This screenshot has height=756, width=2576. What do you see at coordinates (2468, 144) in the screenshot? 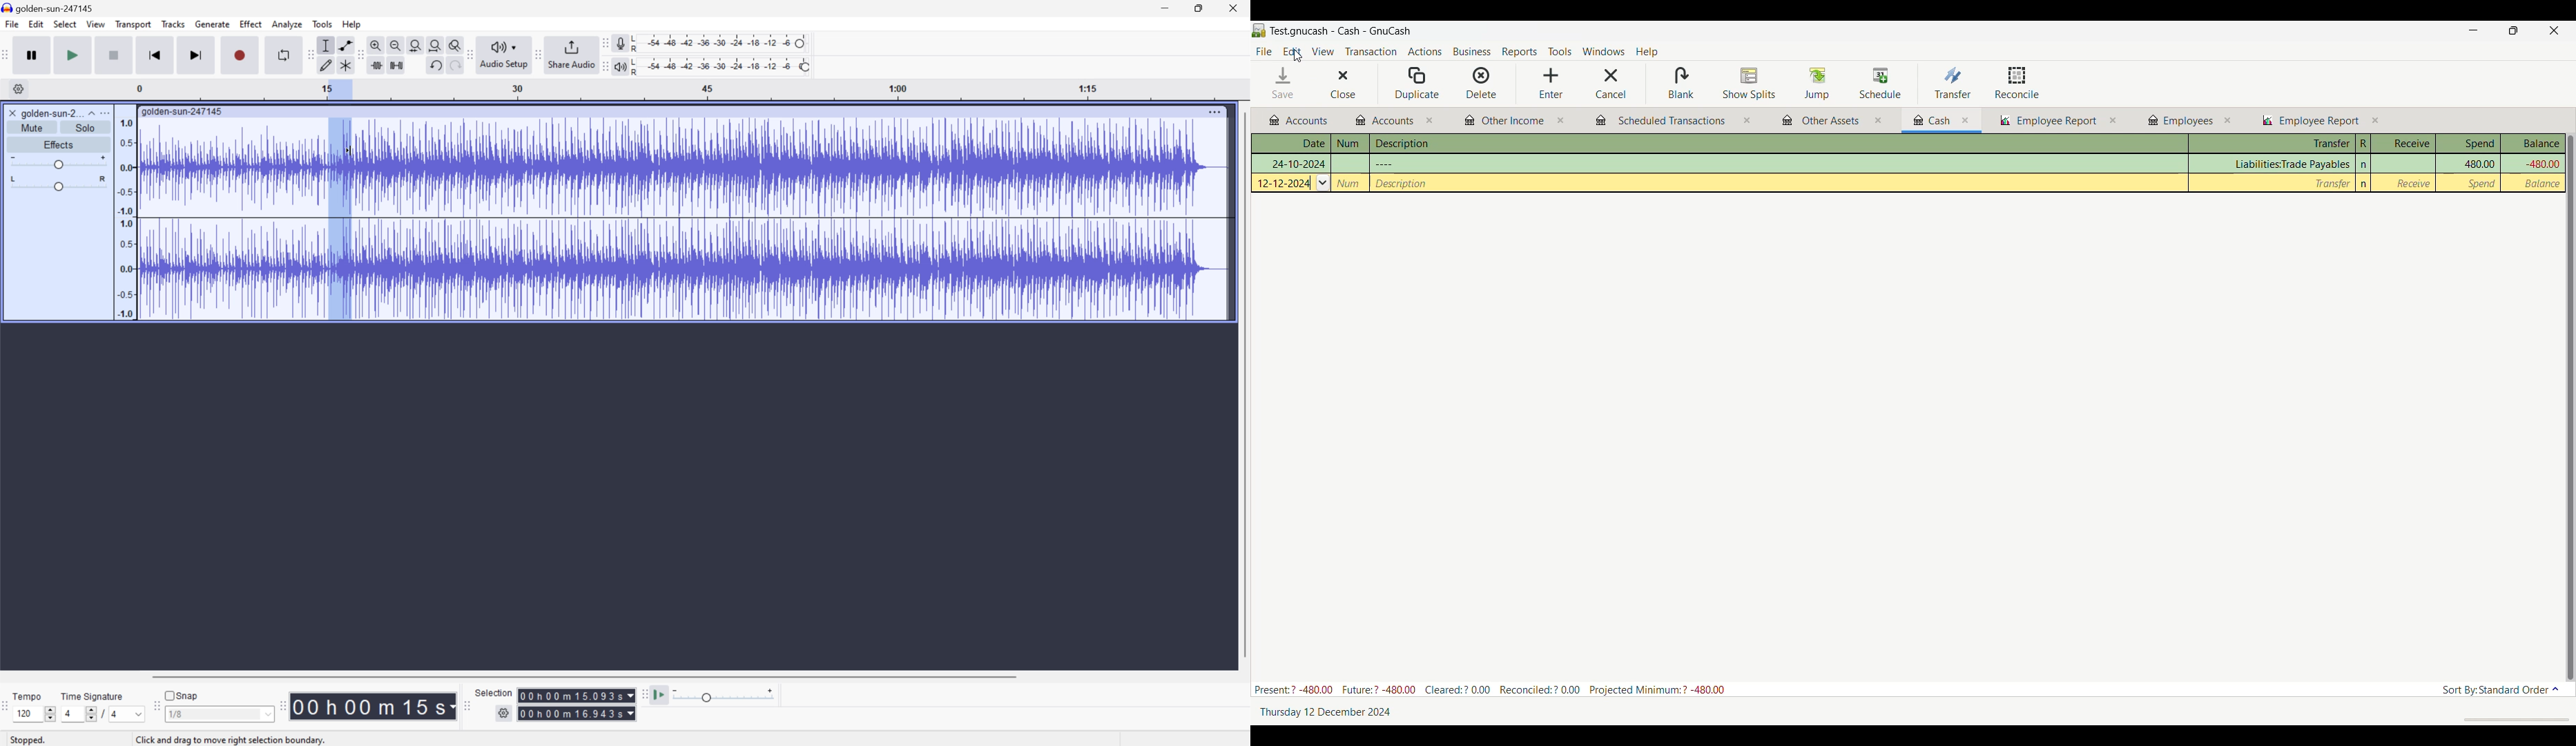
I see `Spend column` at bounding box center [2468, 144].